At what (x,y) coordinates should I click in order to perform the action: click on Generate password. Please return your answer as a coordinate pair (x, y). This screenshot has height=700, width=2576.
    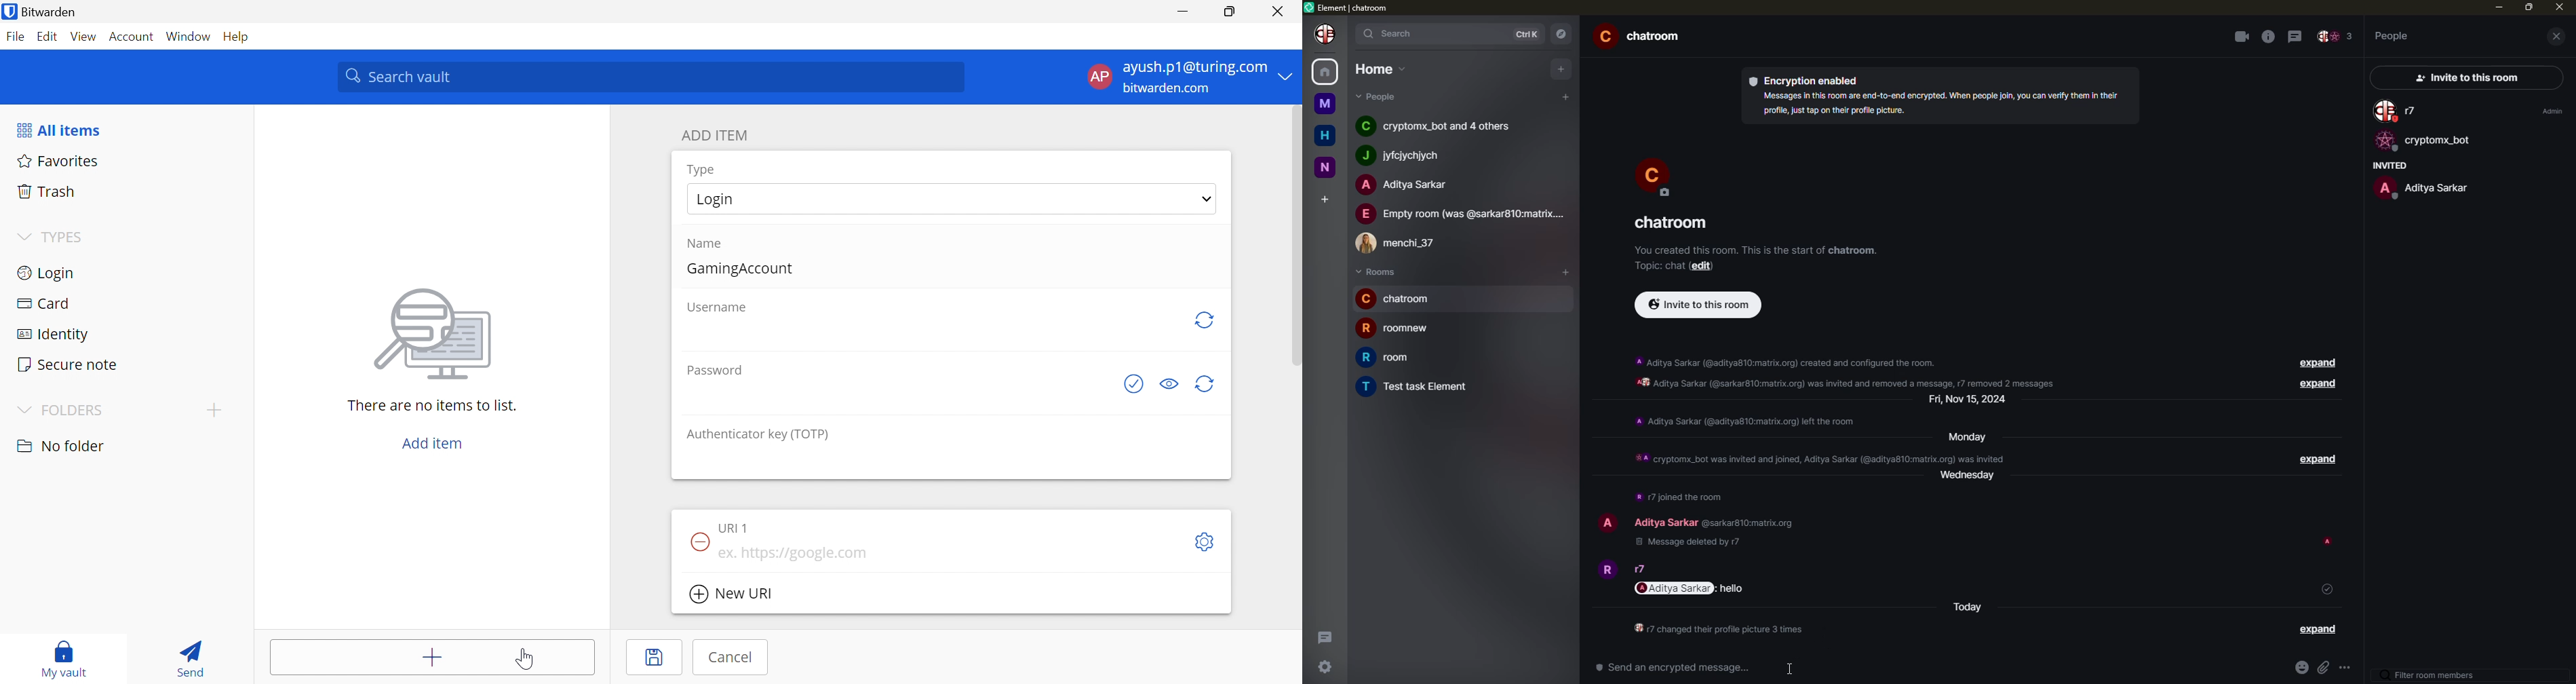
    Looking at the image, I should click on (1136, 385).